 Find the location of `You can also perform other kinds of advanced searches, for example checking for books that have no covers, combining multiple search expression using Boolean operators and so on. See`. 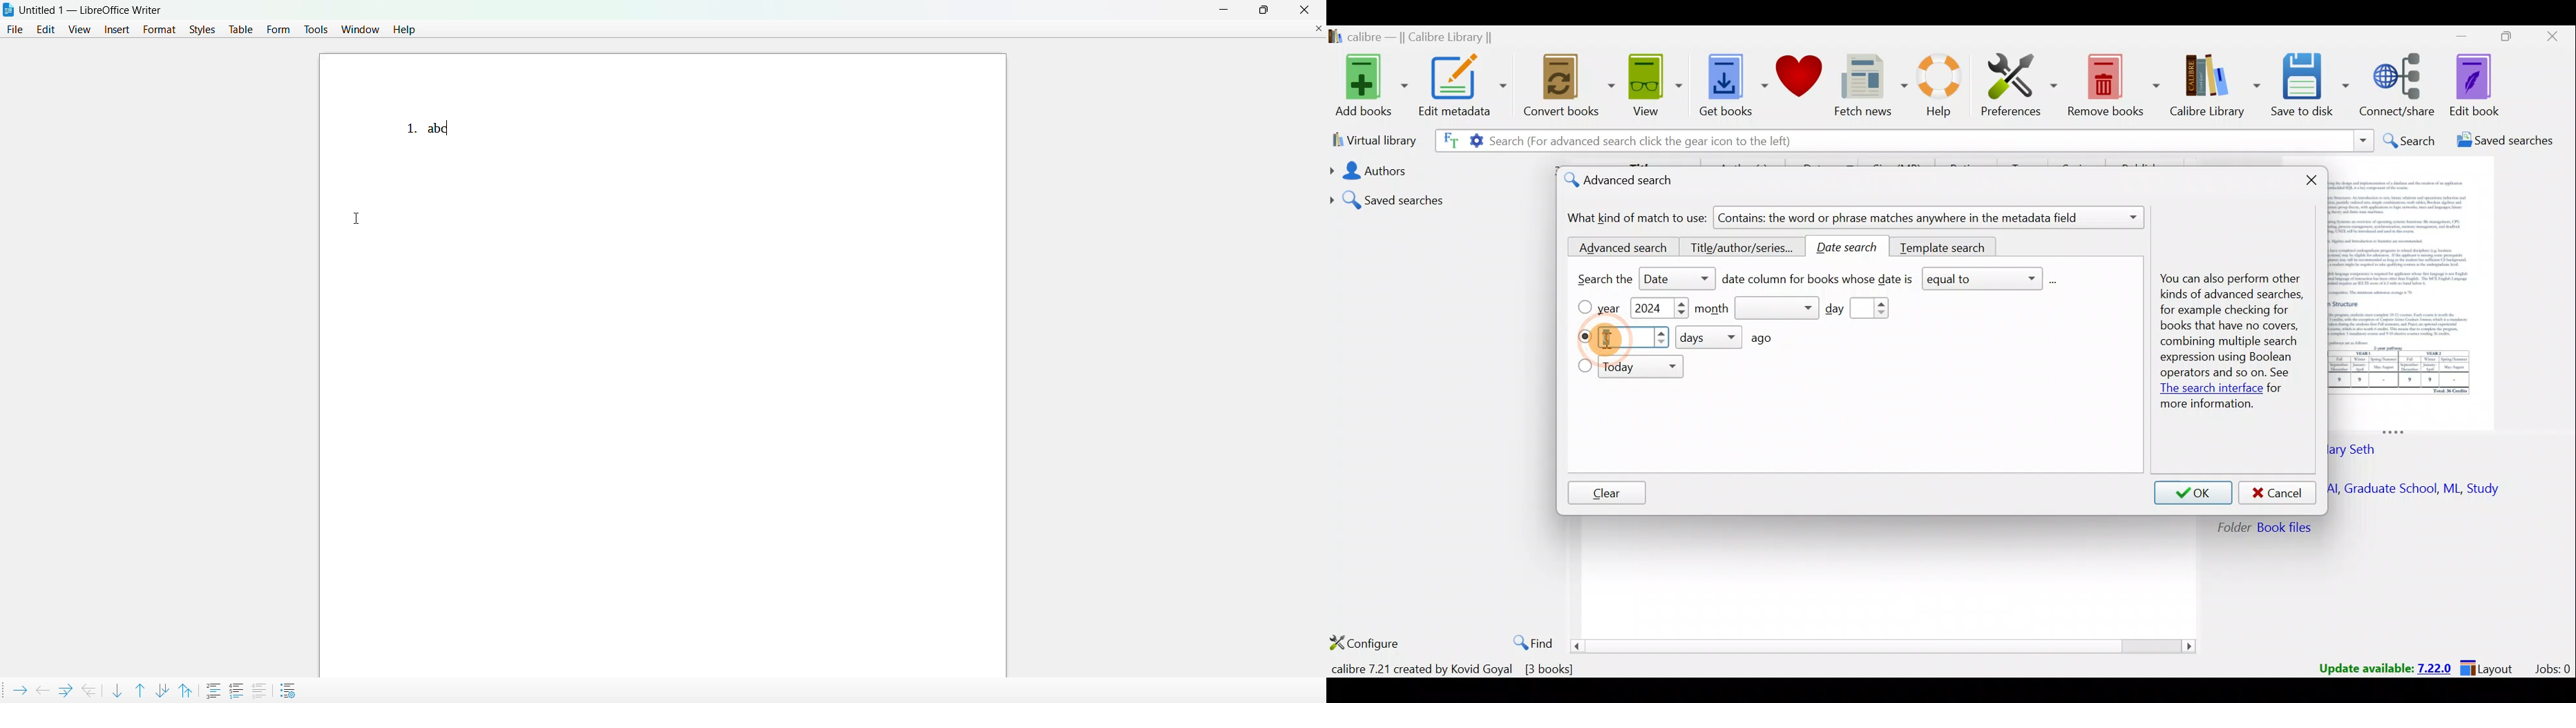

You can also perform other kinds of advanced searches, for example checking for books that have no covers, combining multiple search expression using Boolean operators and so on. See is located at coordinates (2228, 328).